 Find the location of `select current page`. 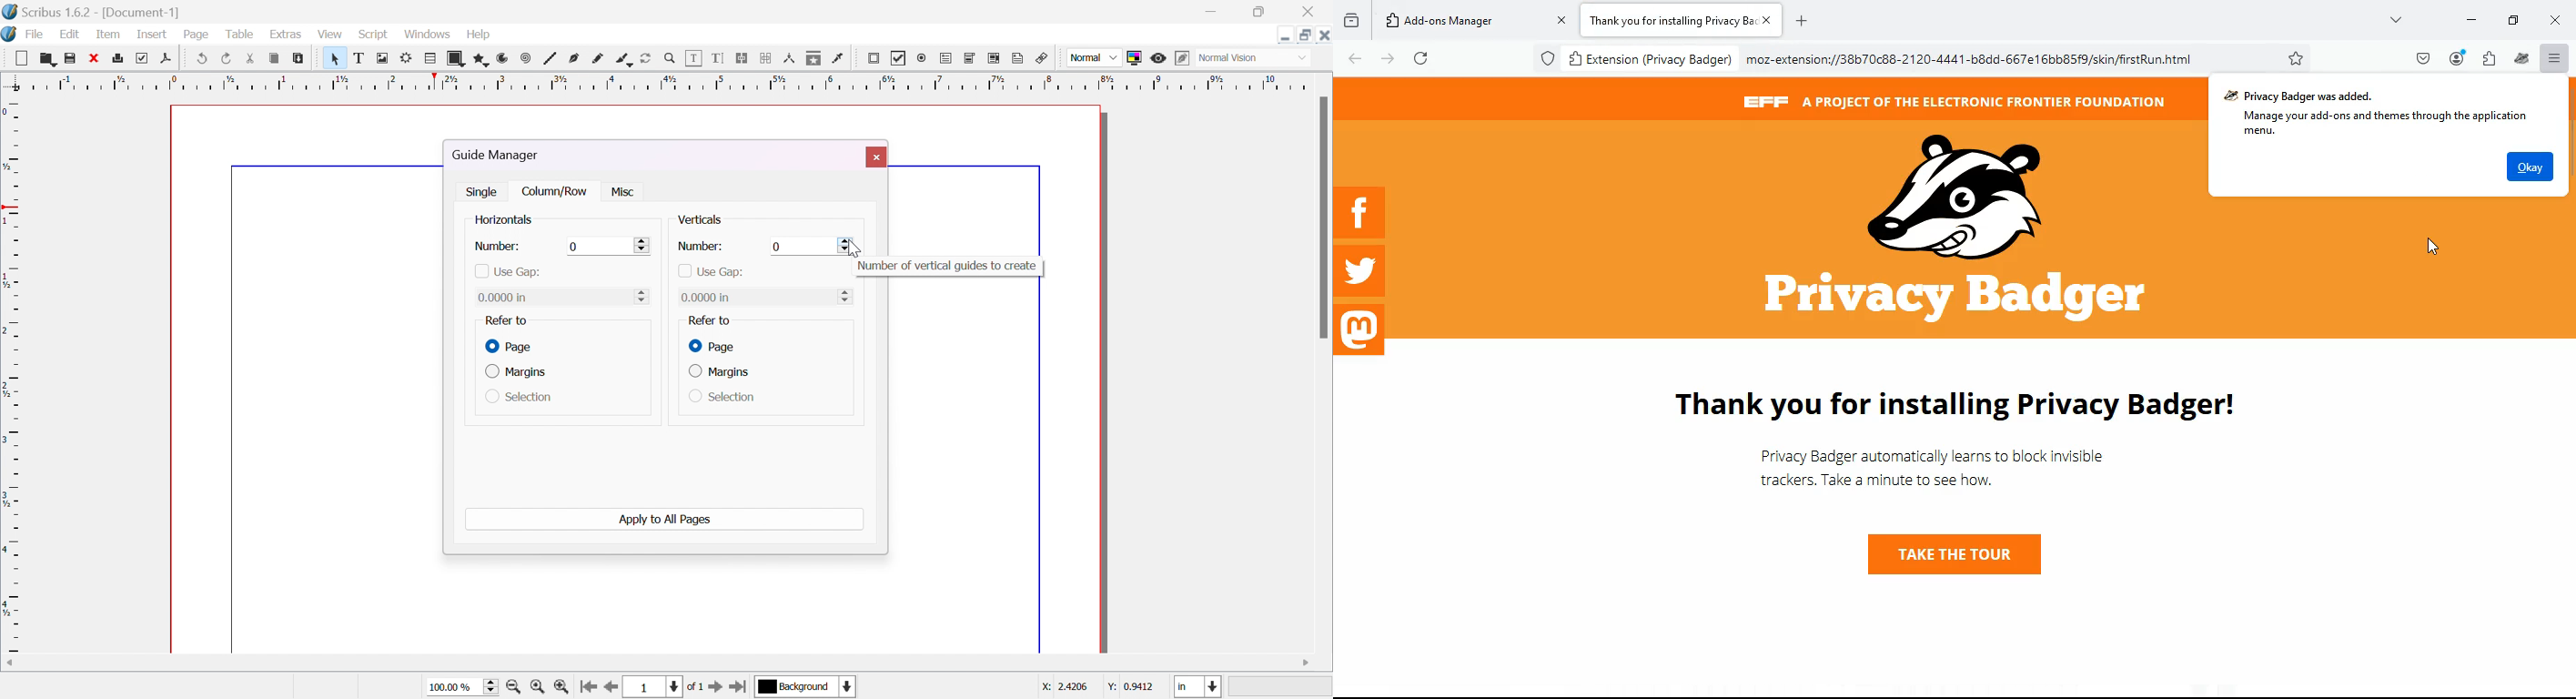

select current page is located at coordinates (666, 686).